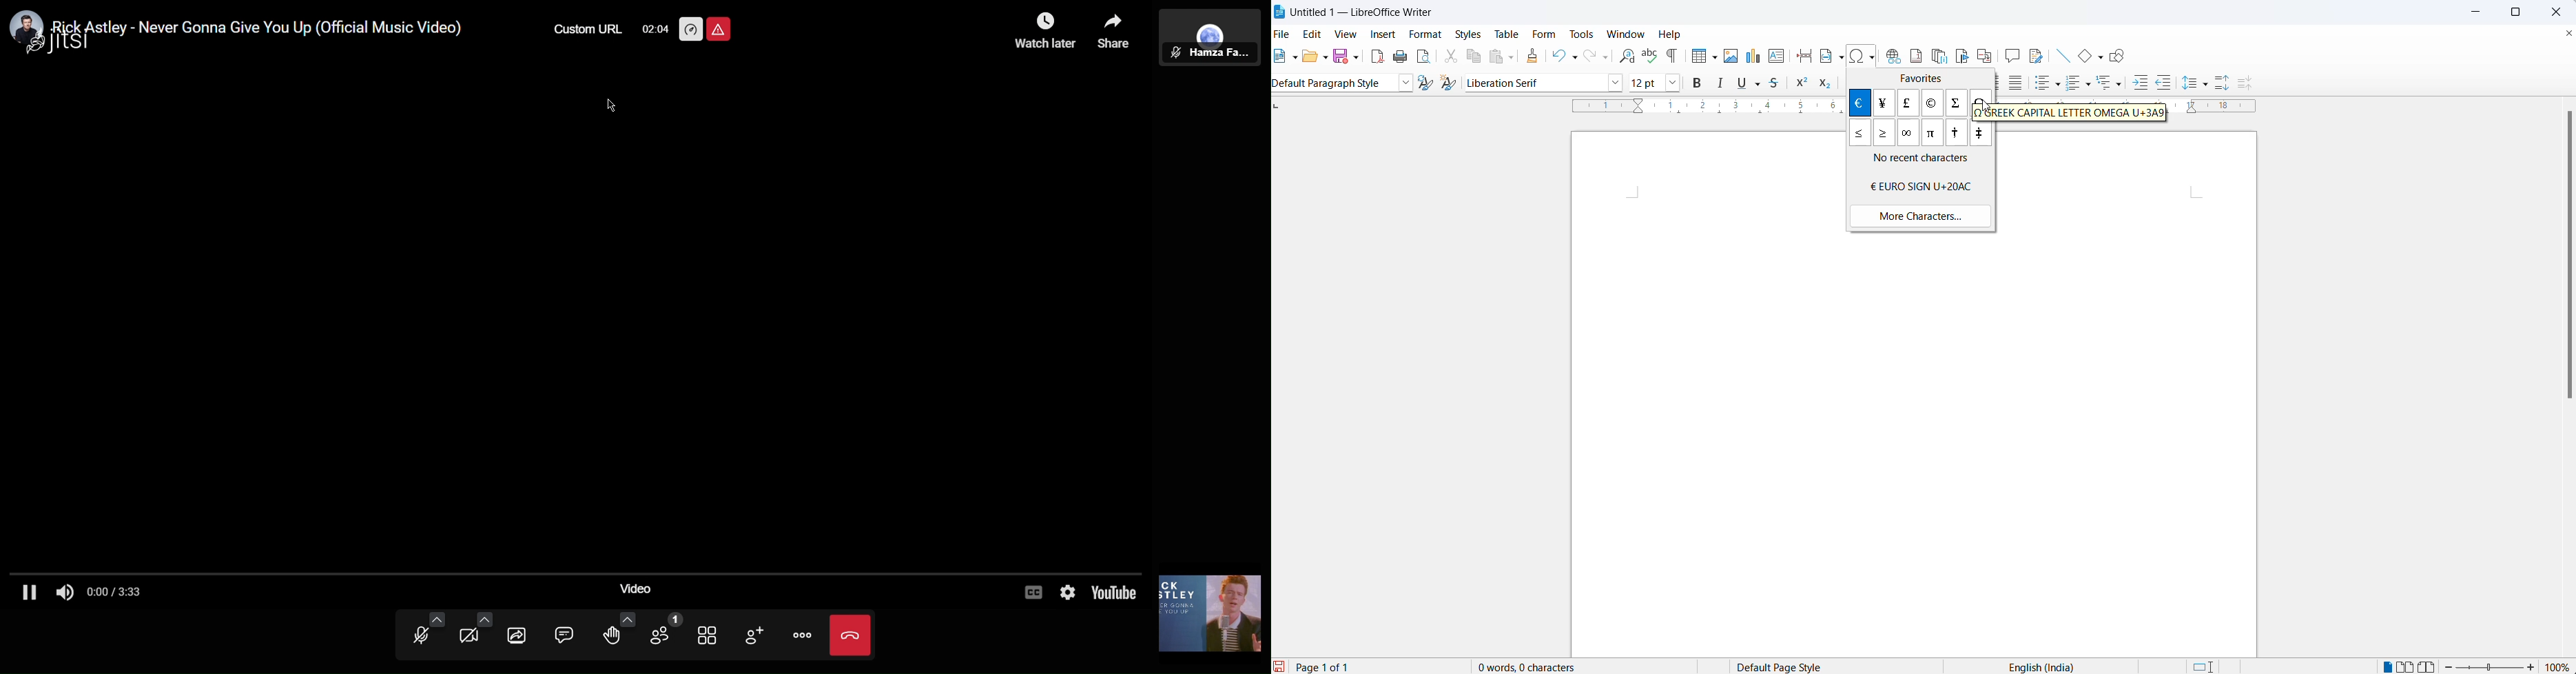  Describe the element at coordinates (2018, 84) in the screenshot. I see `justified` at that location.